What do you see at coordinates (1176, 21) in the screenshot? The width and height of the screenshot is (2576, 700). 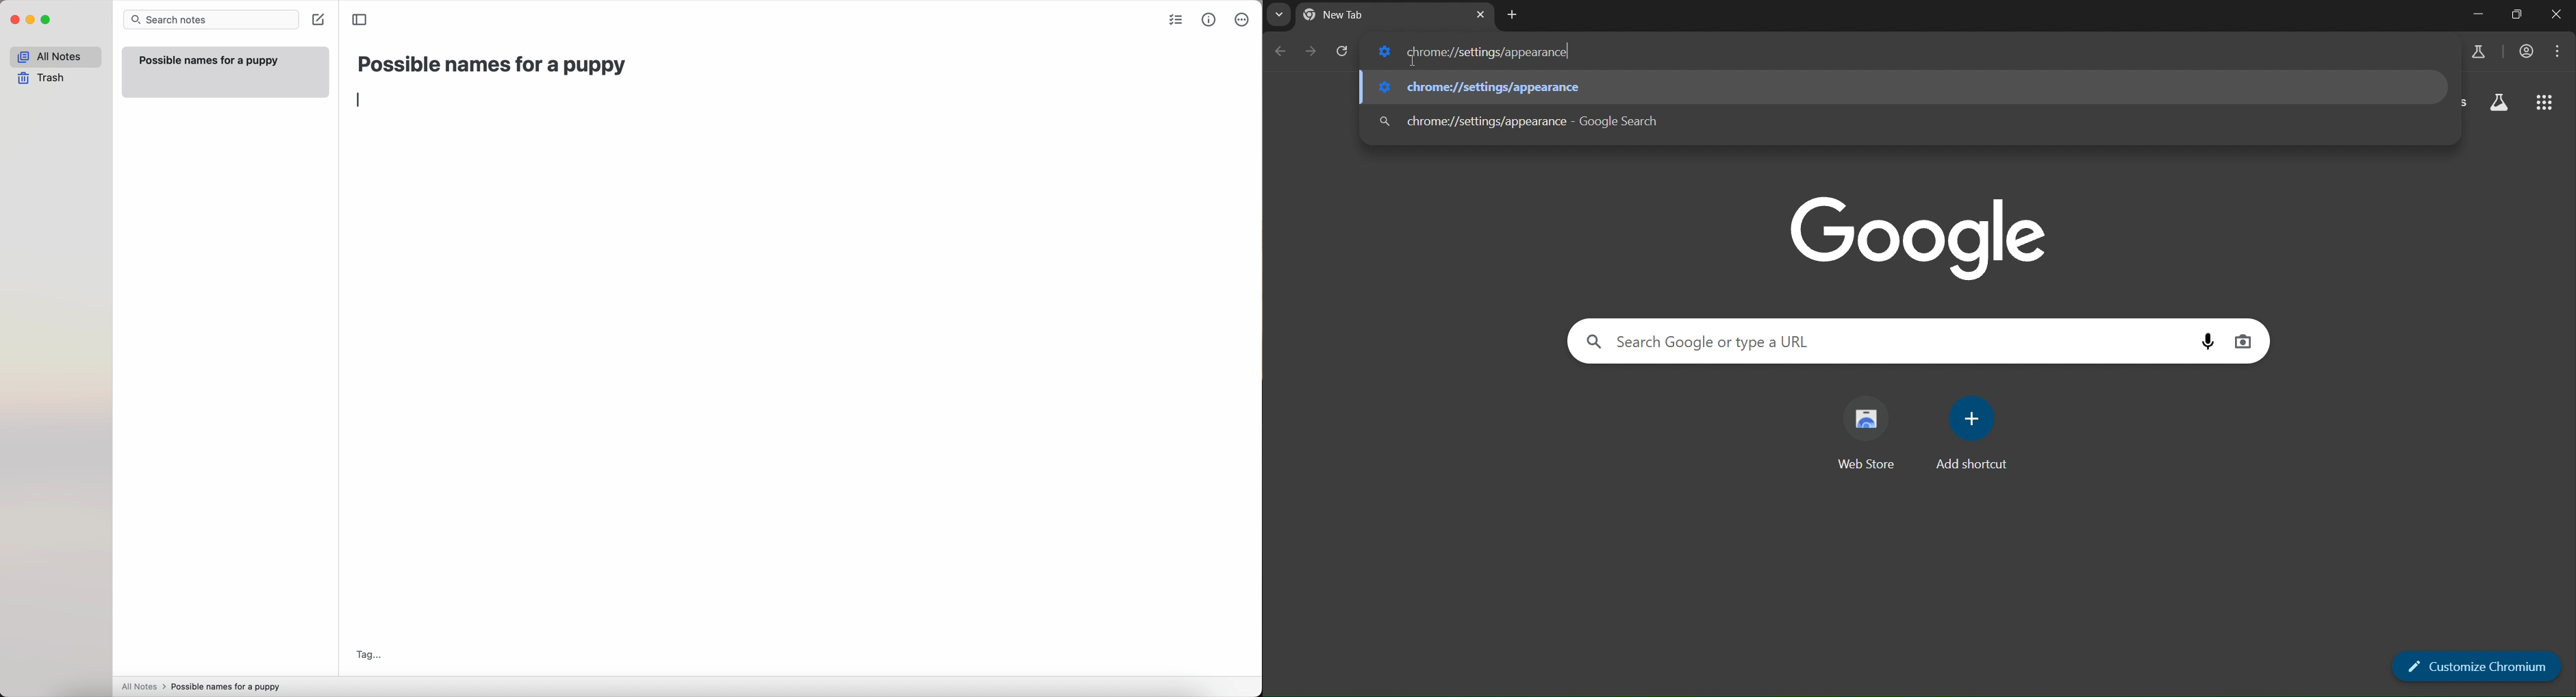 I see `check list` at bounding box center [1176, 21].